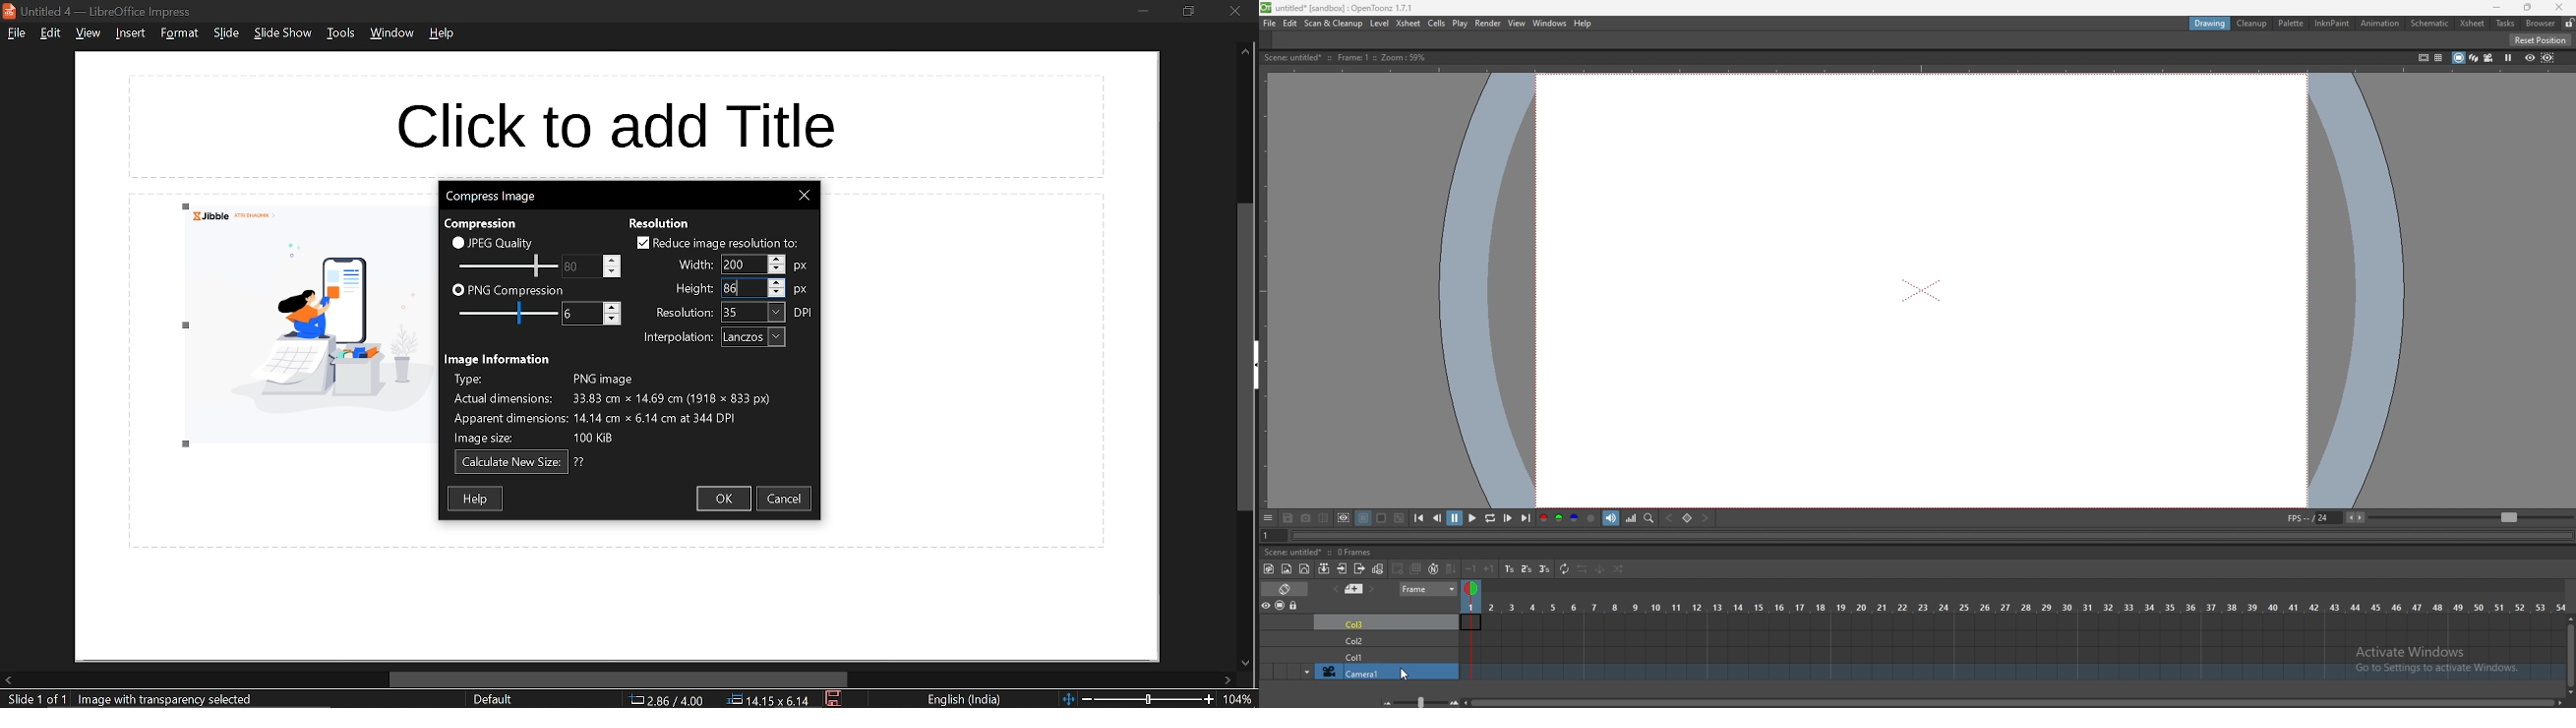 The width and height of the screenshot is (2576, 728). What do you see at coordinates (805, 313) in the screenshot?
I see `resolution unit: DPI` at bounding box center [805, 313].